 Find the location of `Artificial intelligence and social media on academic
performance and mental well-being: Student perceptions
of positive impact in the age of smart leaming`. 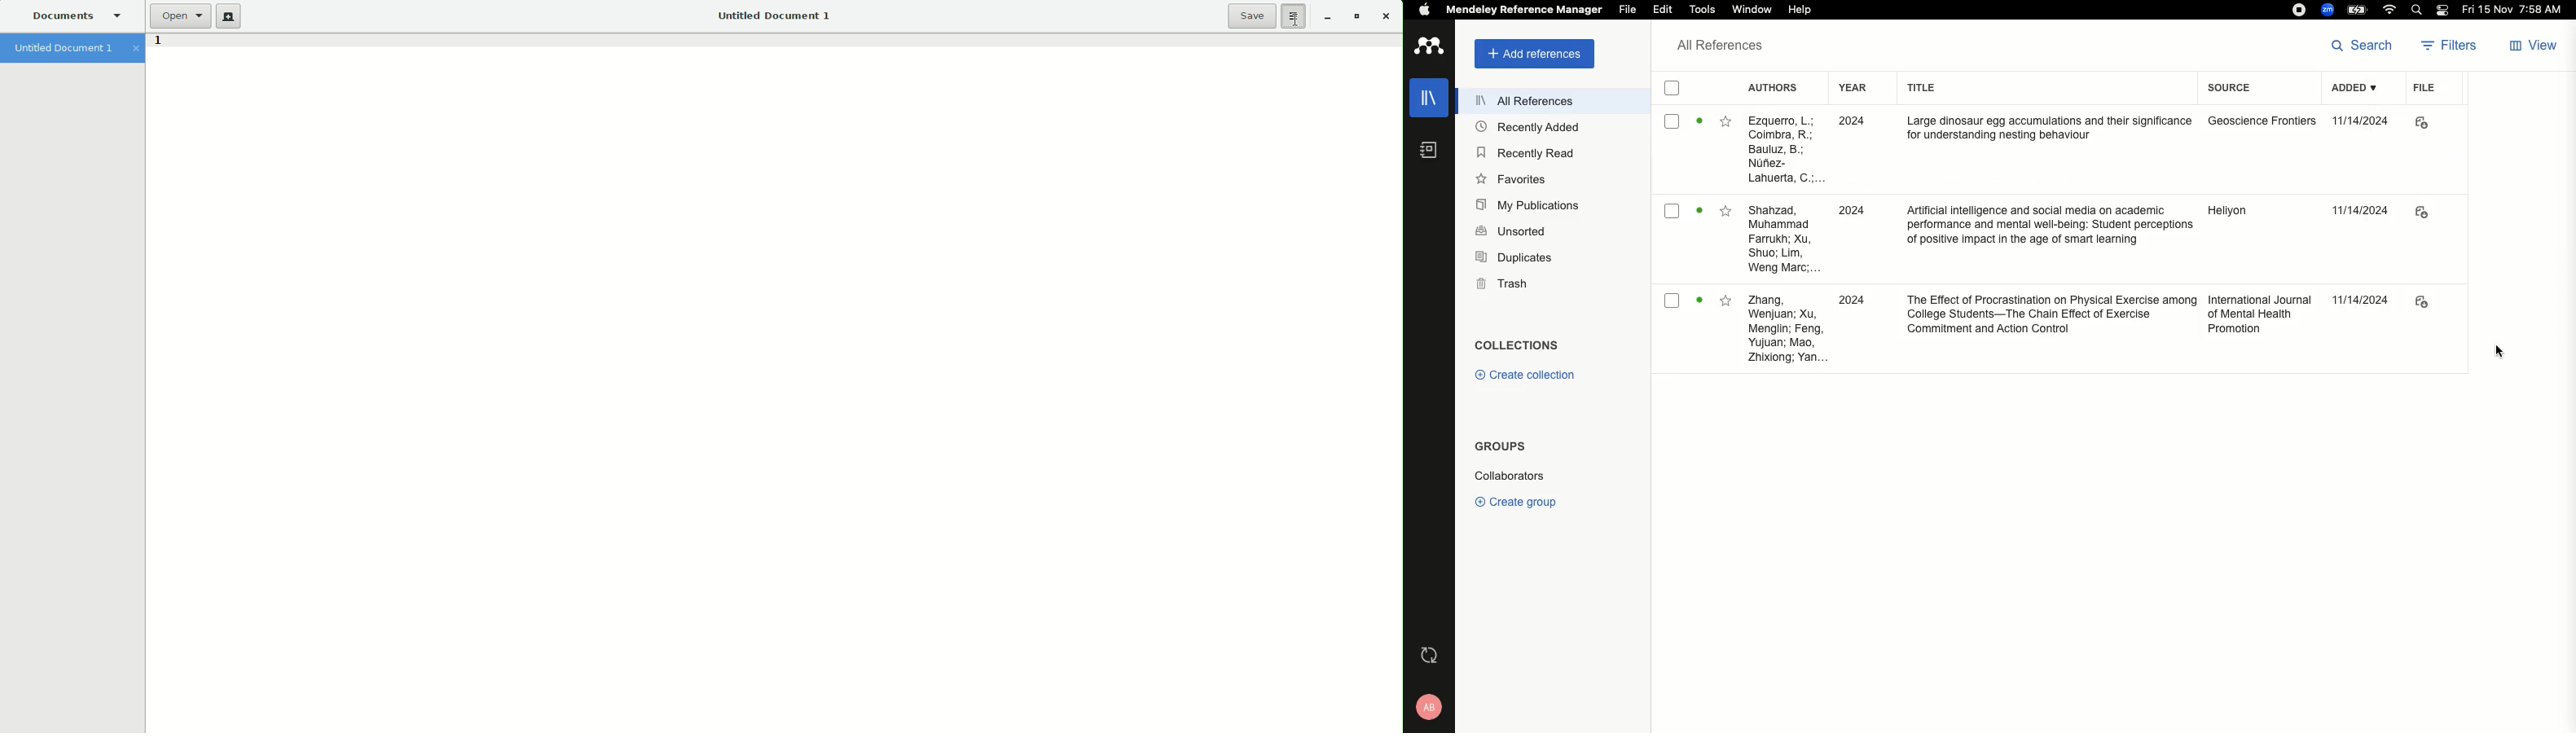

Artificial intelligence and social media on academic
performance and mental well-being: Student perceptions
of positive impact in the age of smart leaming is located at coordinates (2050, 228).